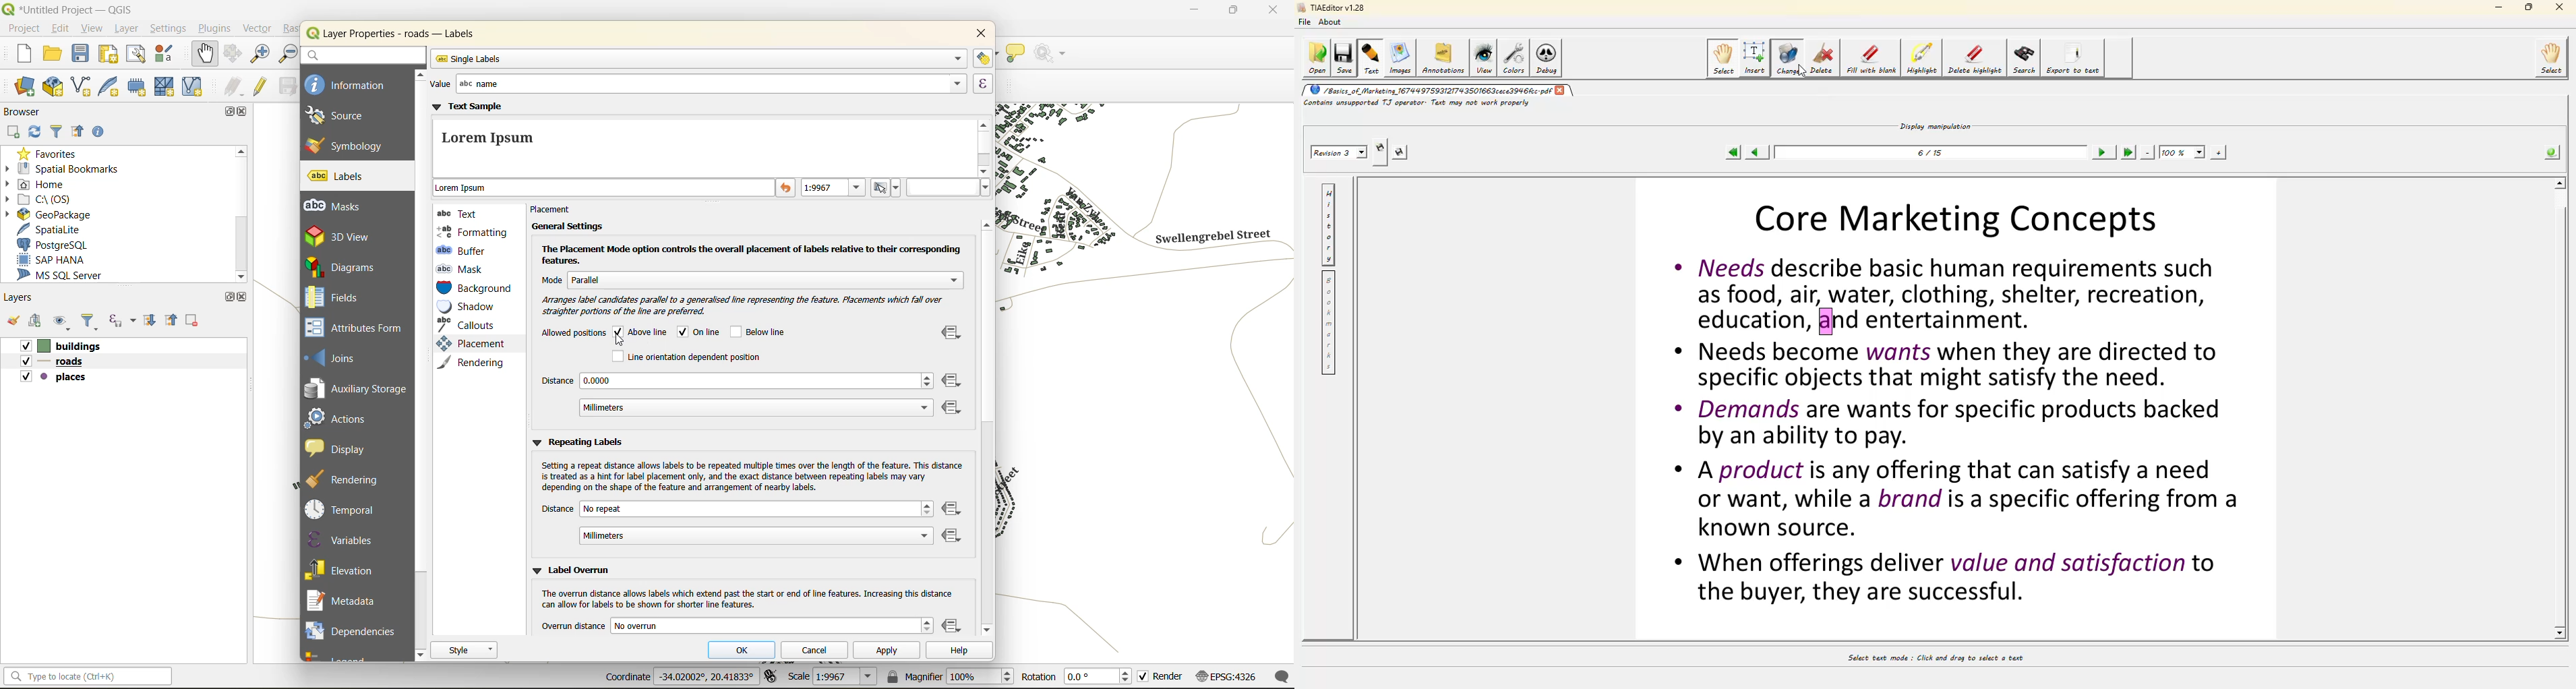  What do you see at coordinates (1401, 152) in the screenshot?
I see `save this revision` at bounding box center [1401, 152].